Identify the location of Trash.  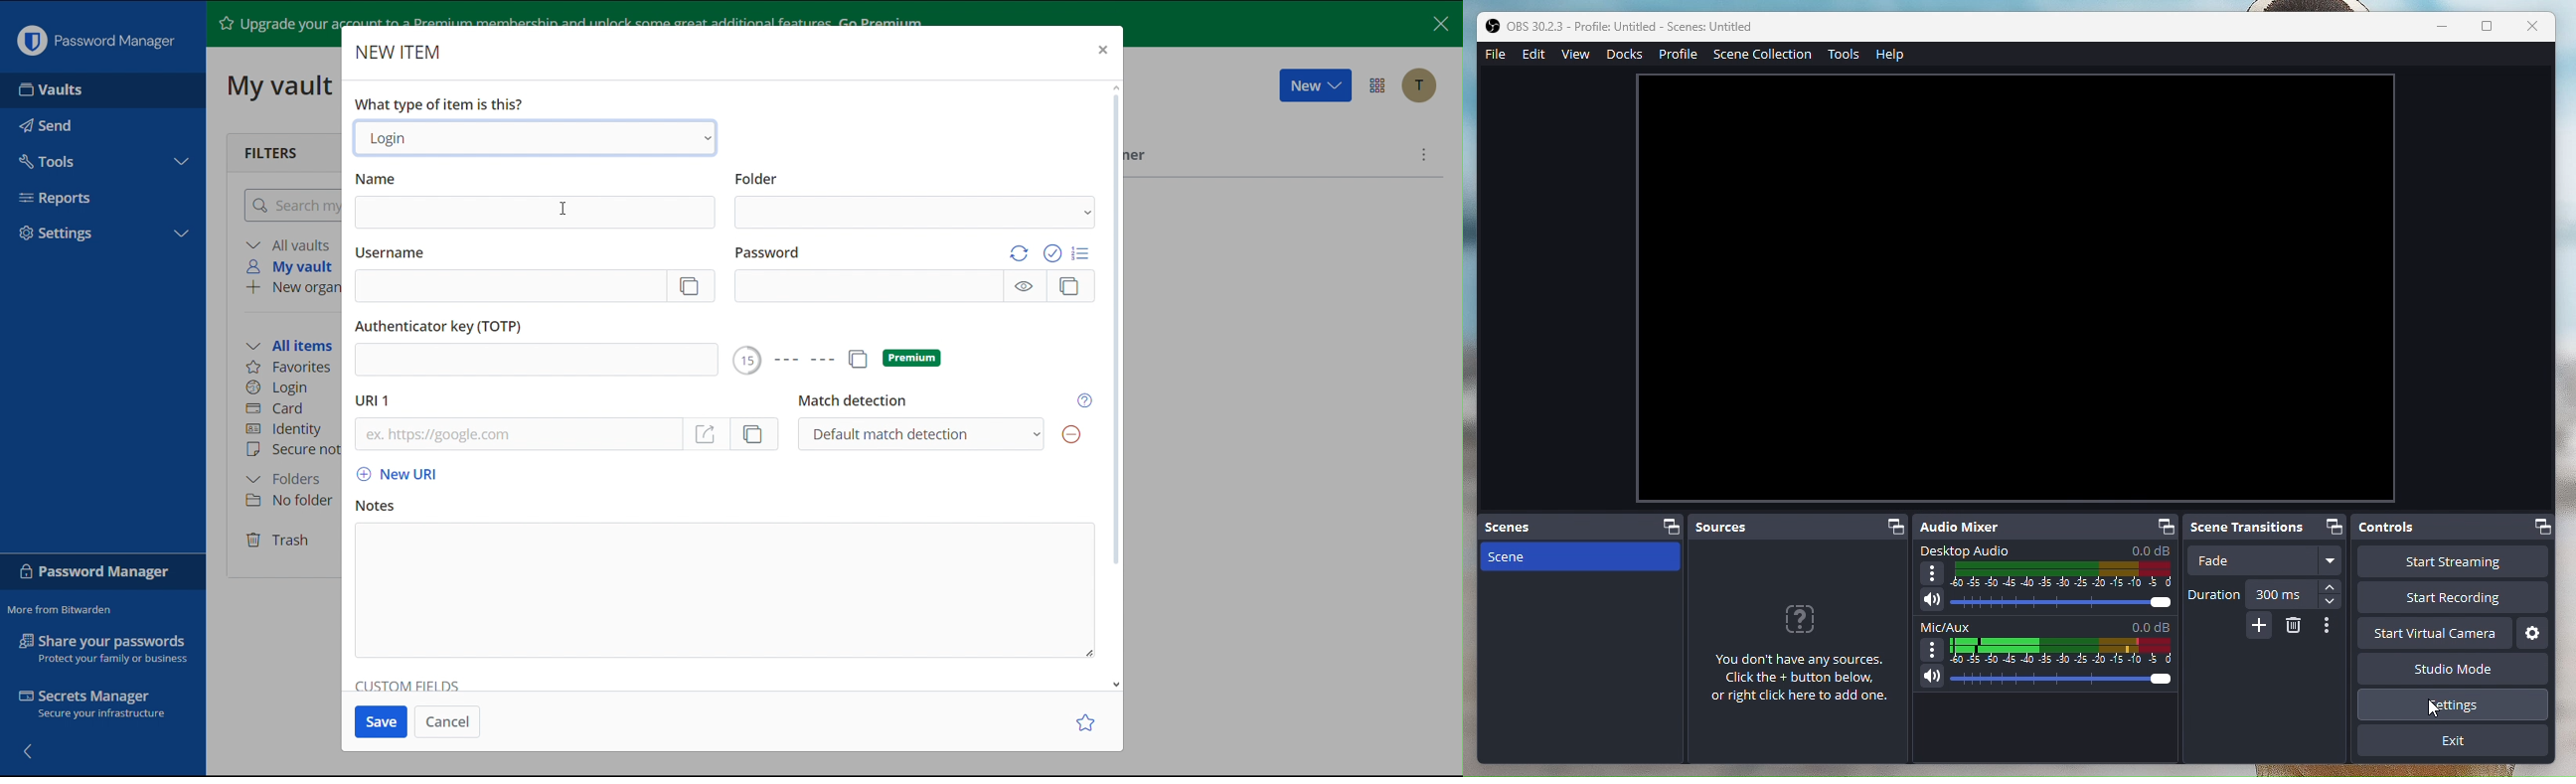
(280, 540).